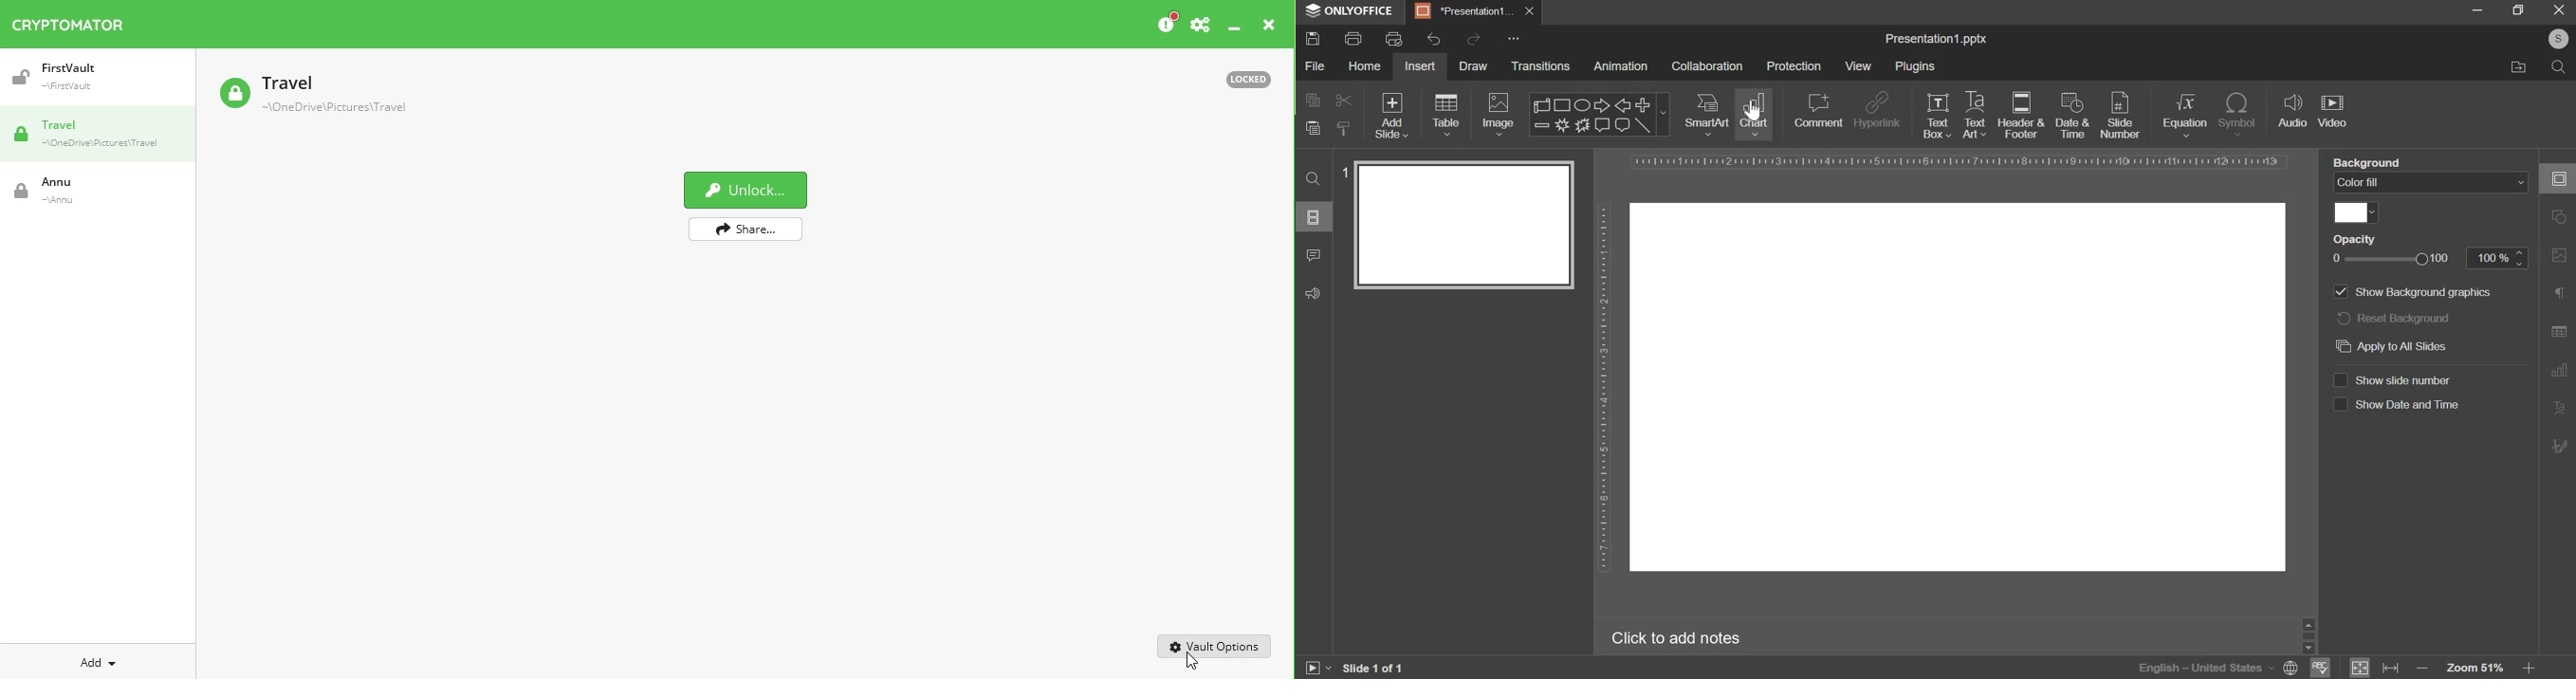  I want to click on check box, so click(2340, 404).